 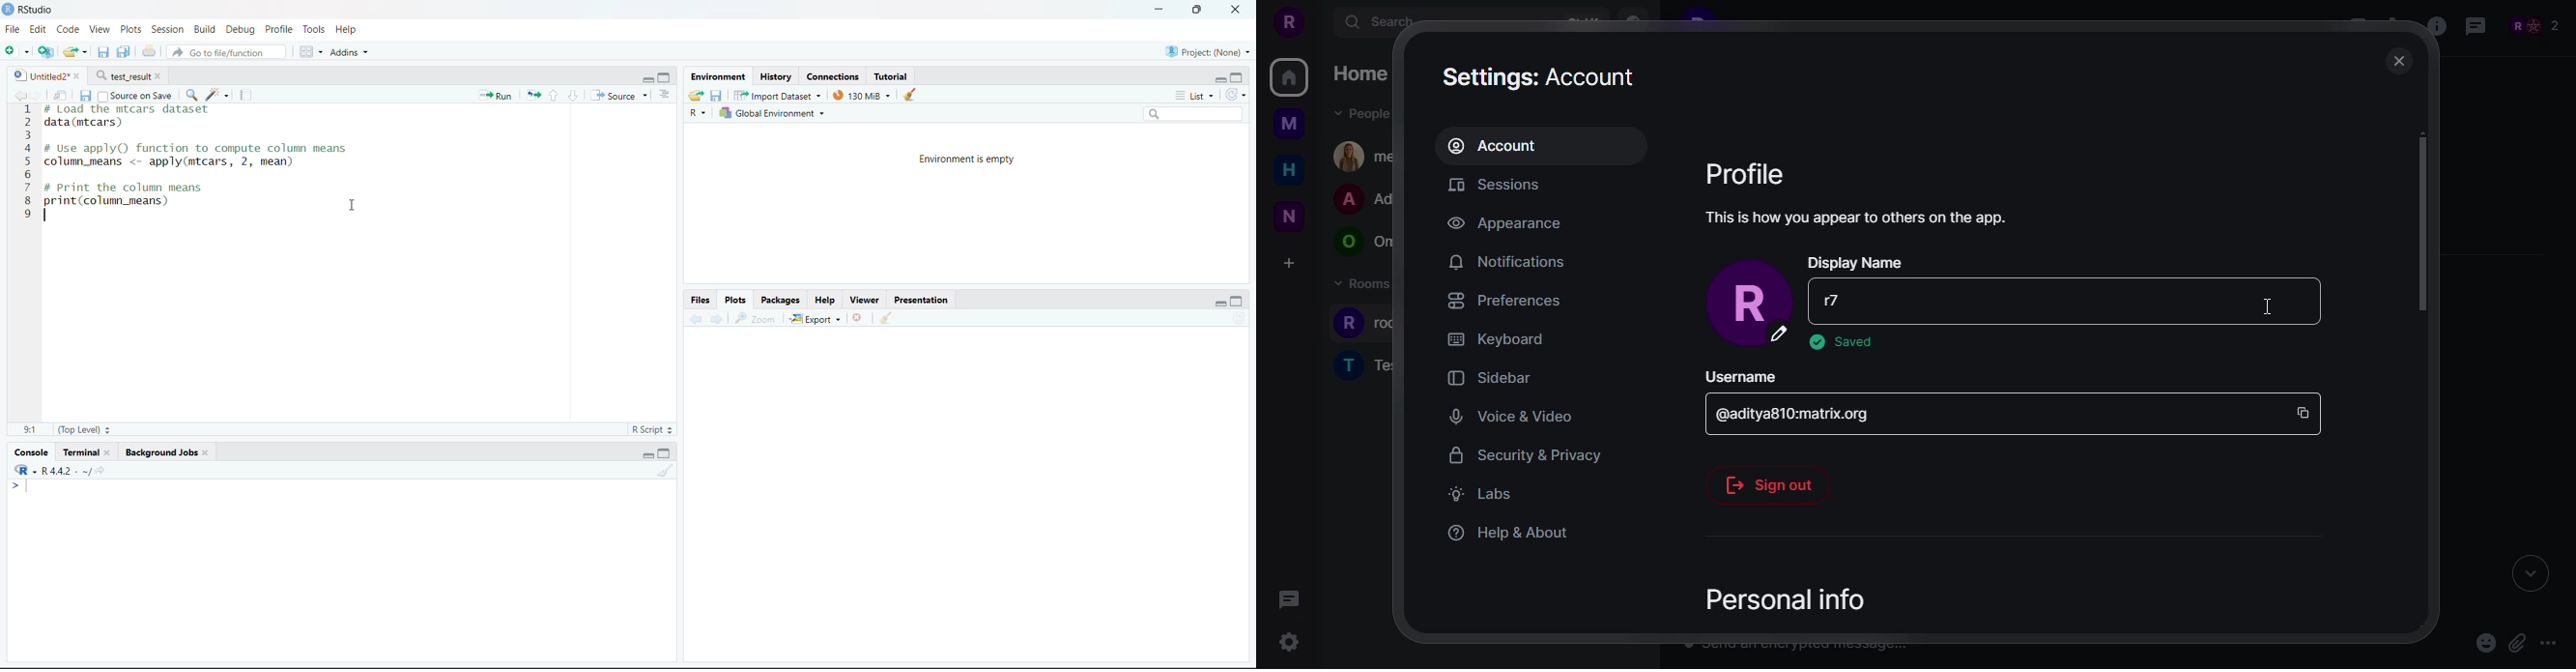 What do you see at coordinates (826, 298) in the screenshot?
I see `Help` at bounding box center [826, 298].